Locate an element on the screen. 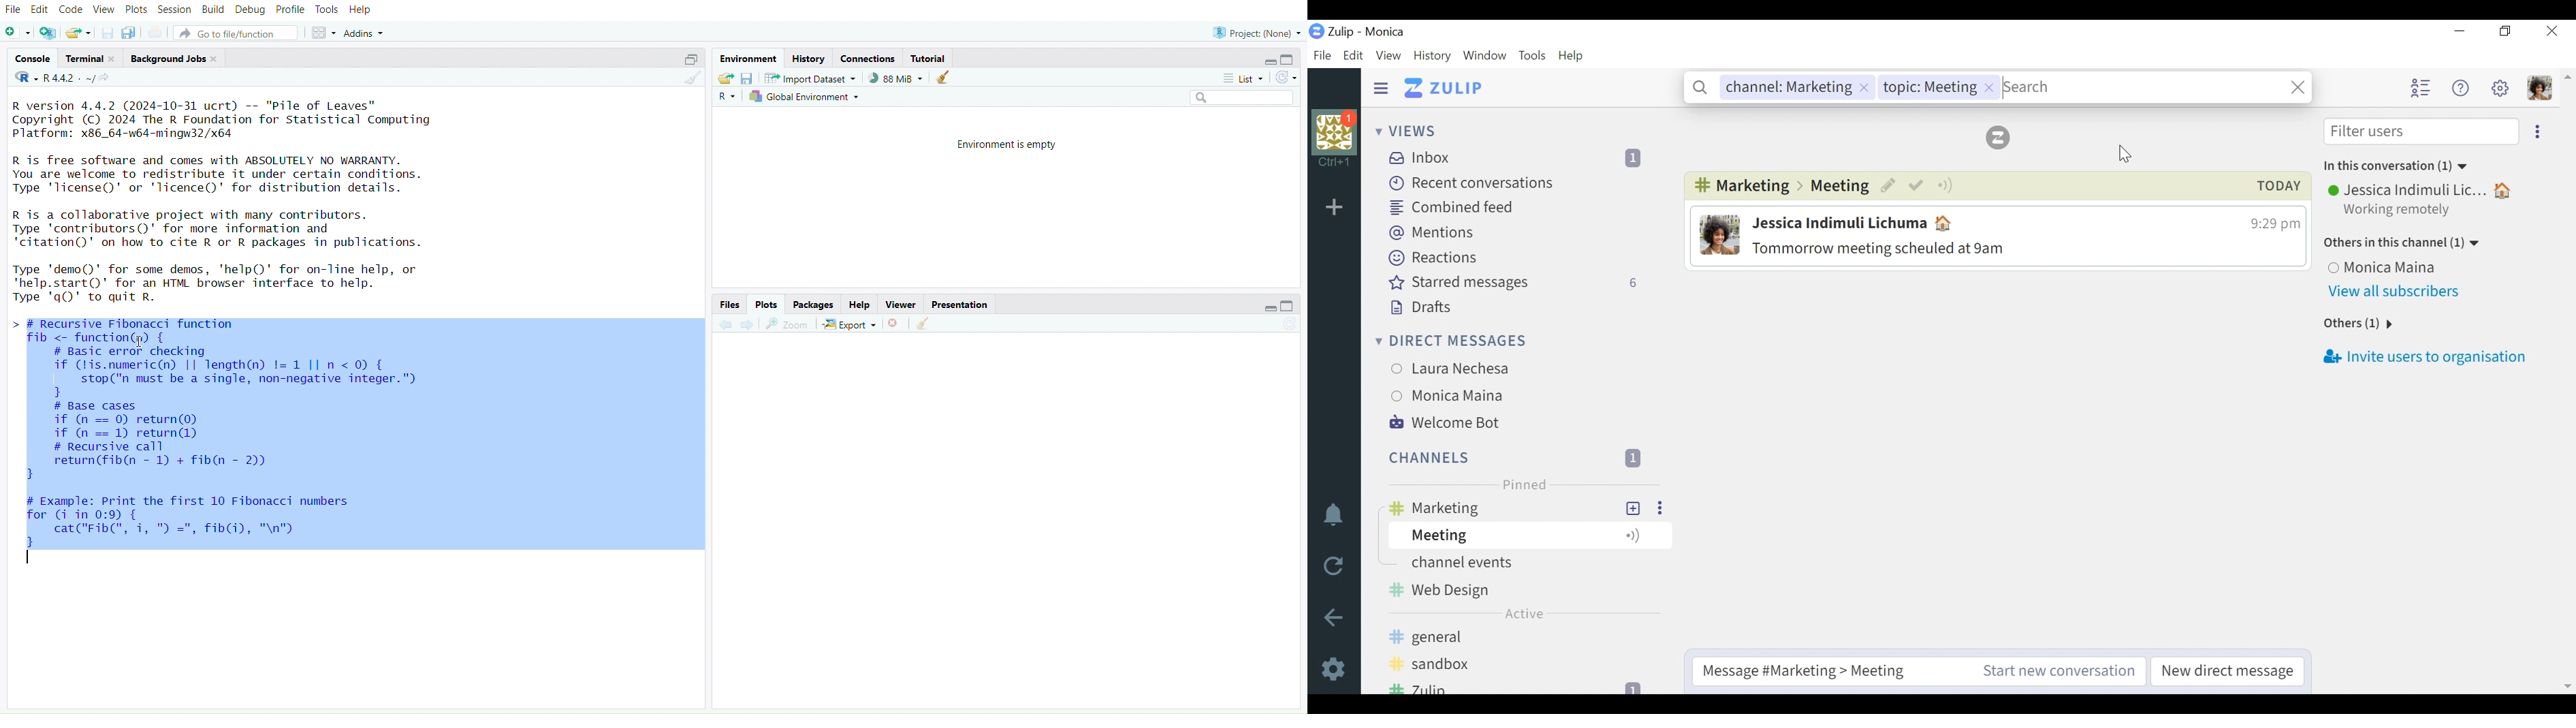 This screenshot has height=728, width=2576. connections is located at coordinates (868, 59).